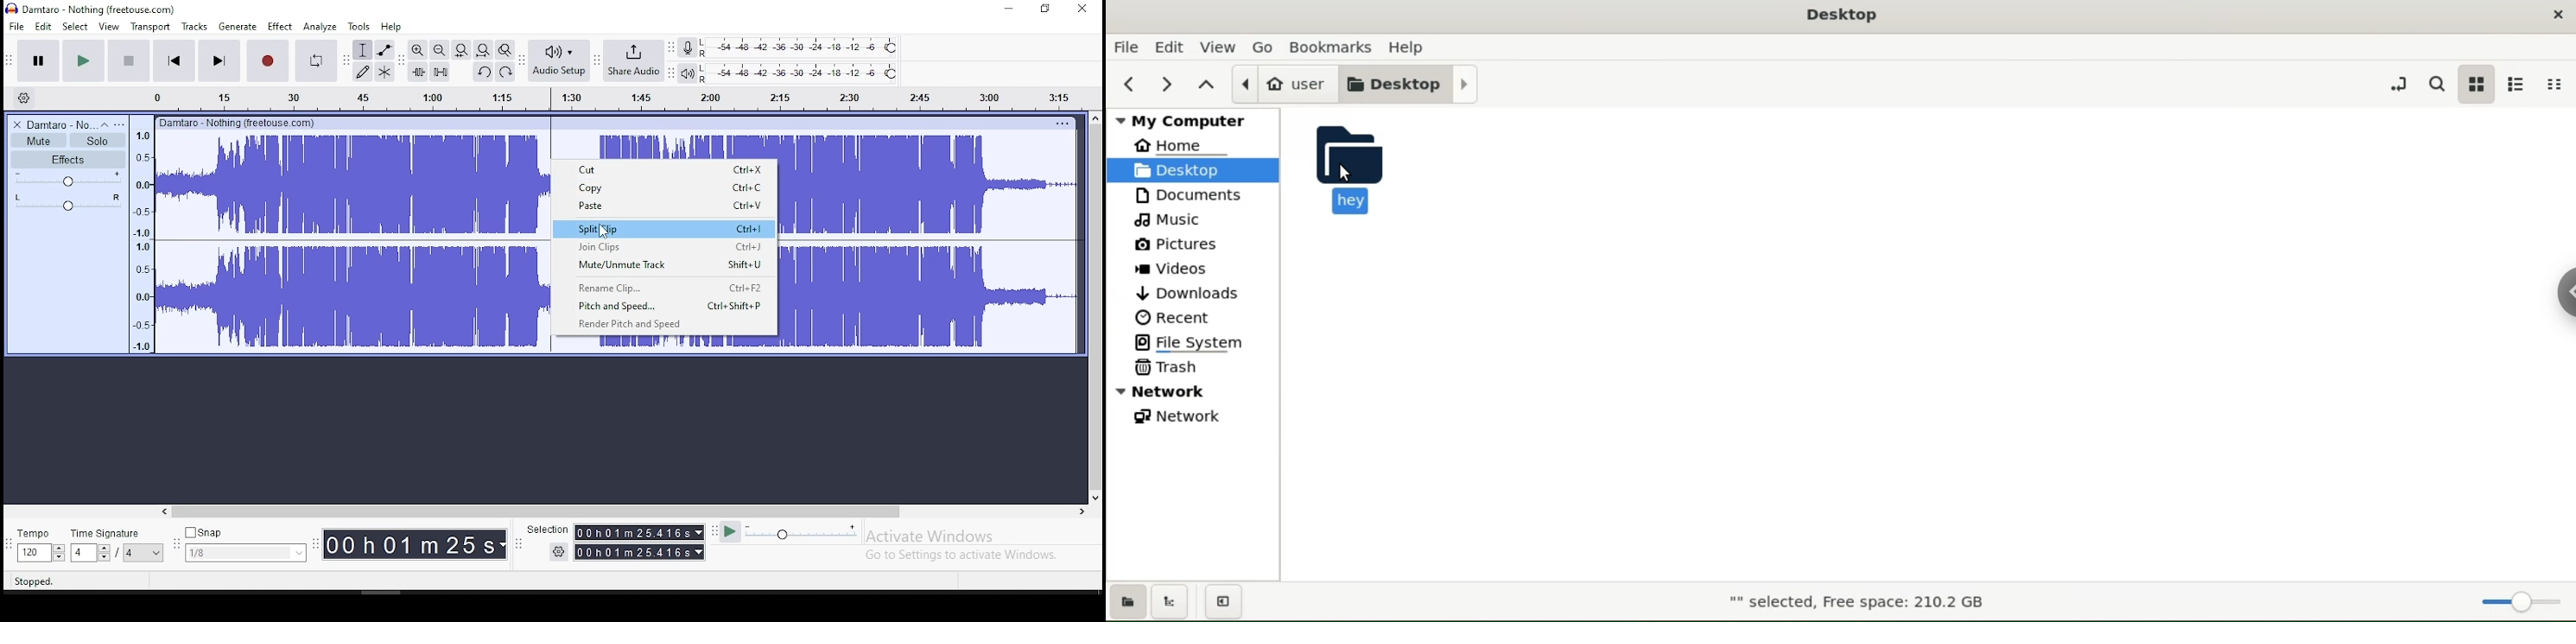 This screenshot has width=2576, height=644. Describe the element at coordinates (732, 532) in the screenshot. I see `play at speed` at that location.